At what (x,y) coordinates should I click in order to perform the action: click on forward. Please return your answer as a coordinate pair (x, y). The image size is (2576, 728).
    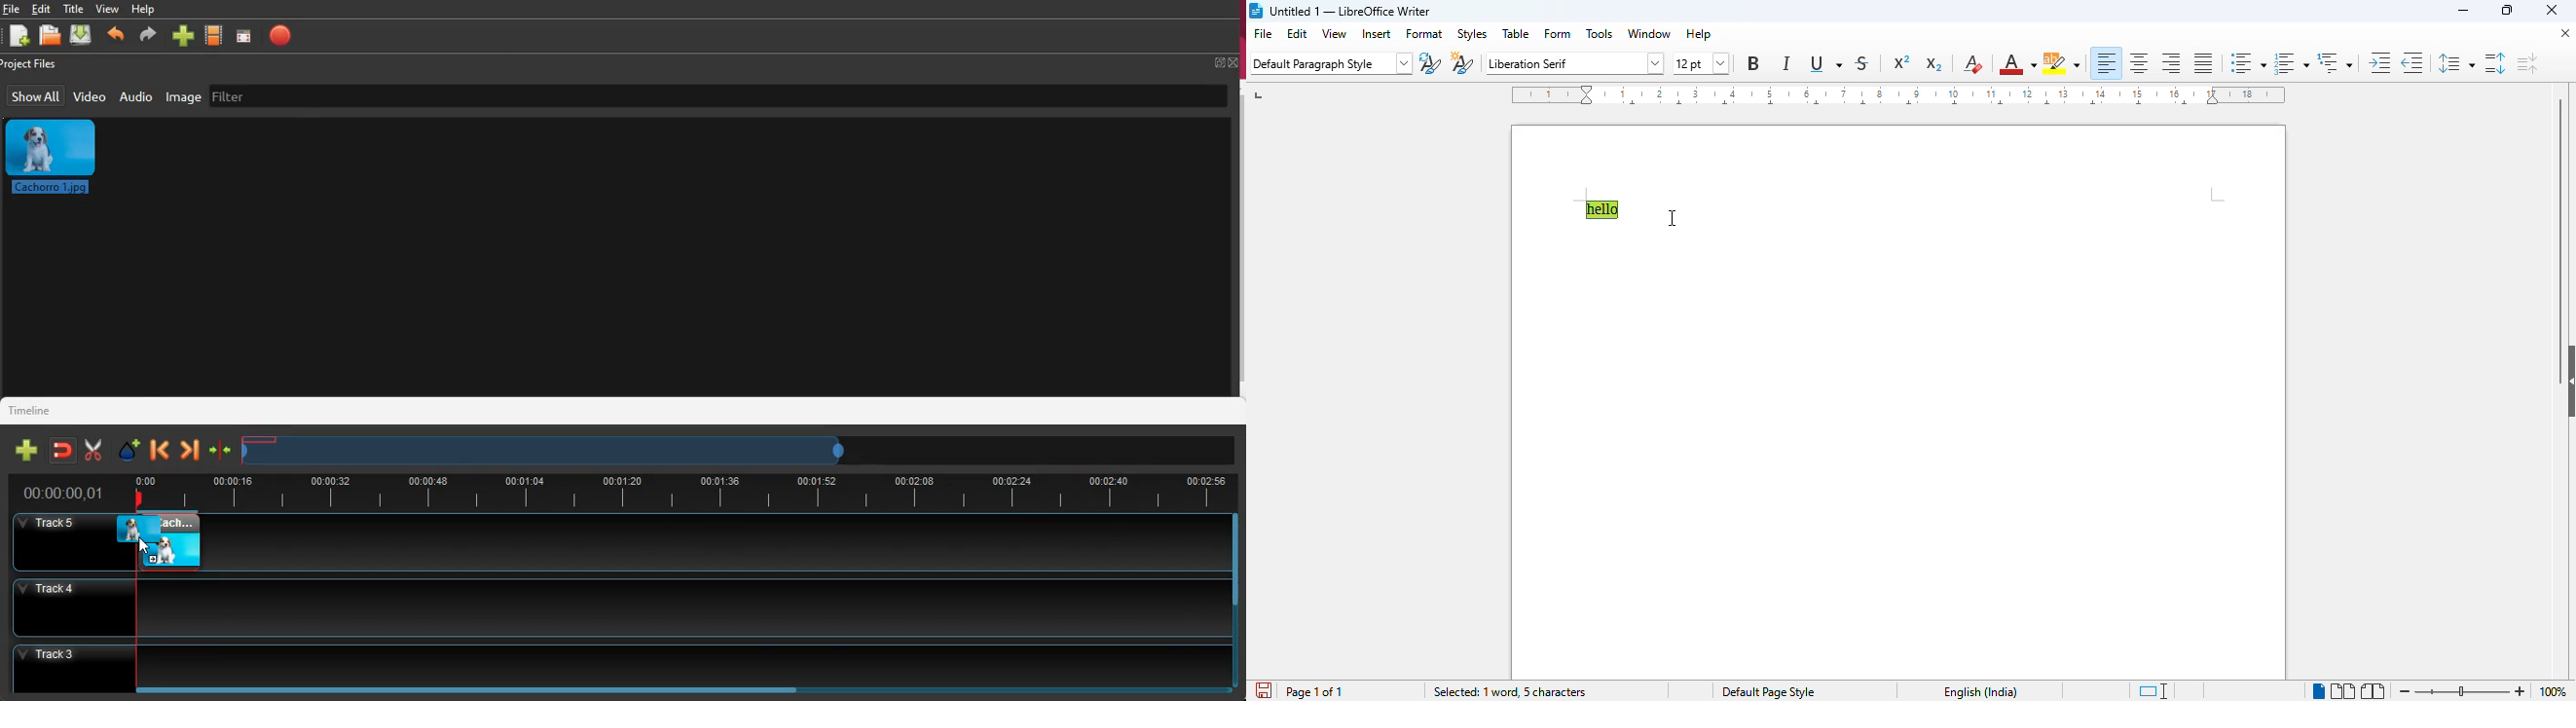
    Looking at the image, I should click on (189, 450).